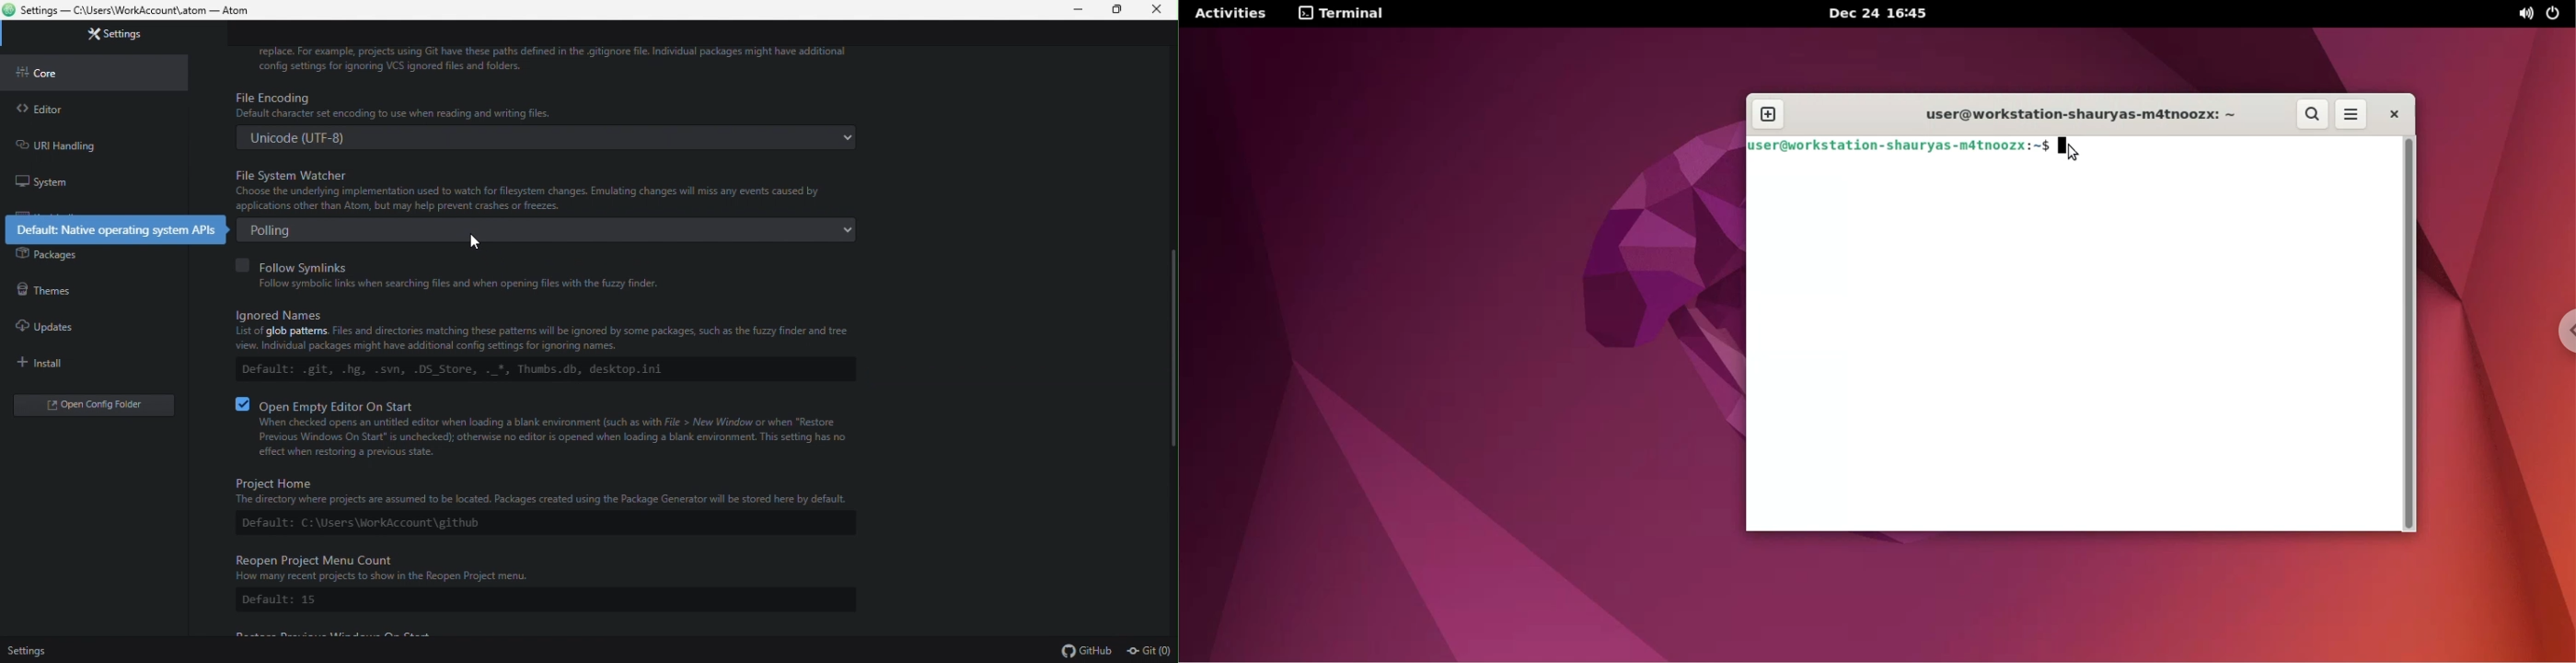 This screenshot has height=672, width=2576. What do you see at coordinates (101, 39) in the screenshot?
I see `settings` at bounding box center [101, 39].